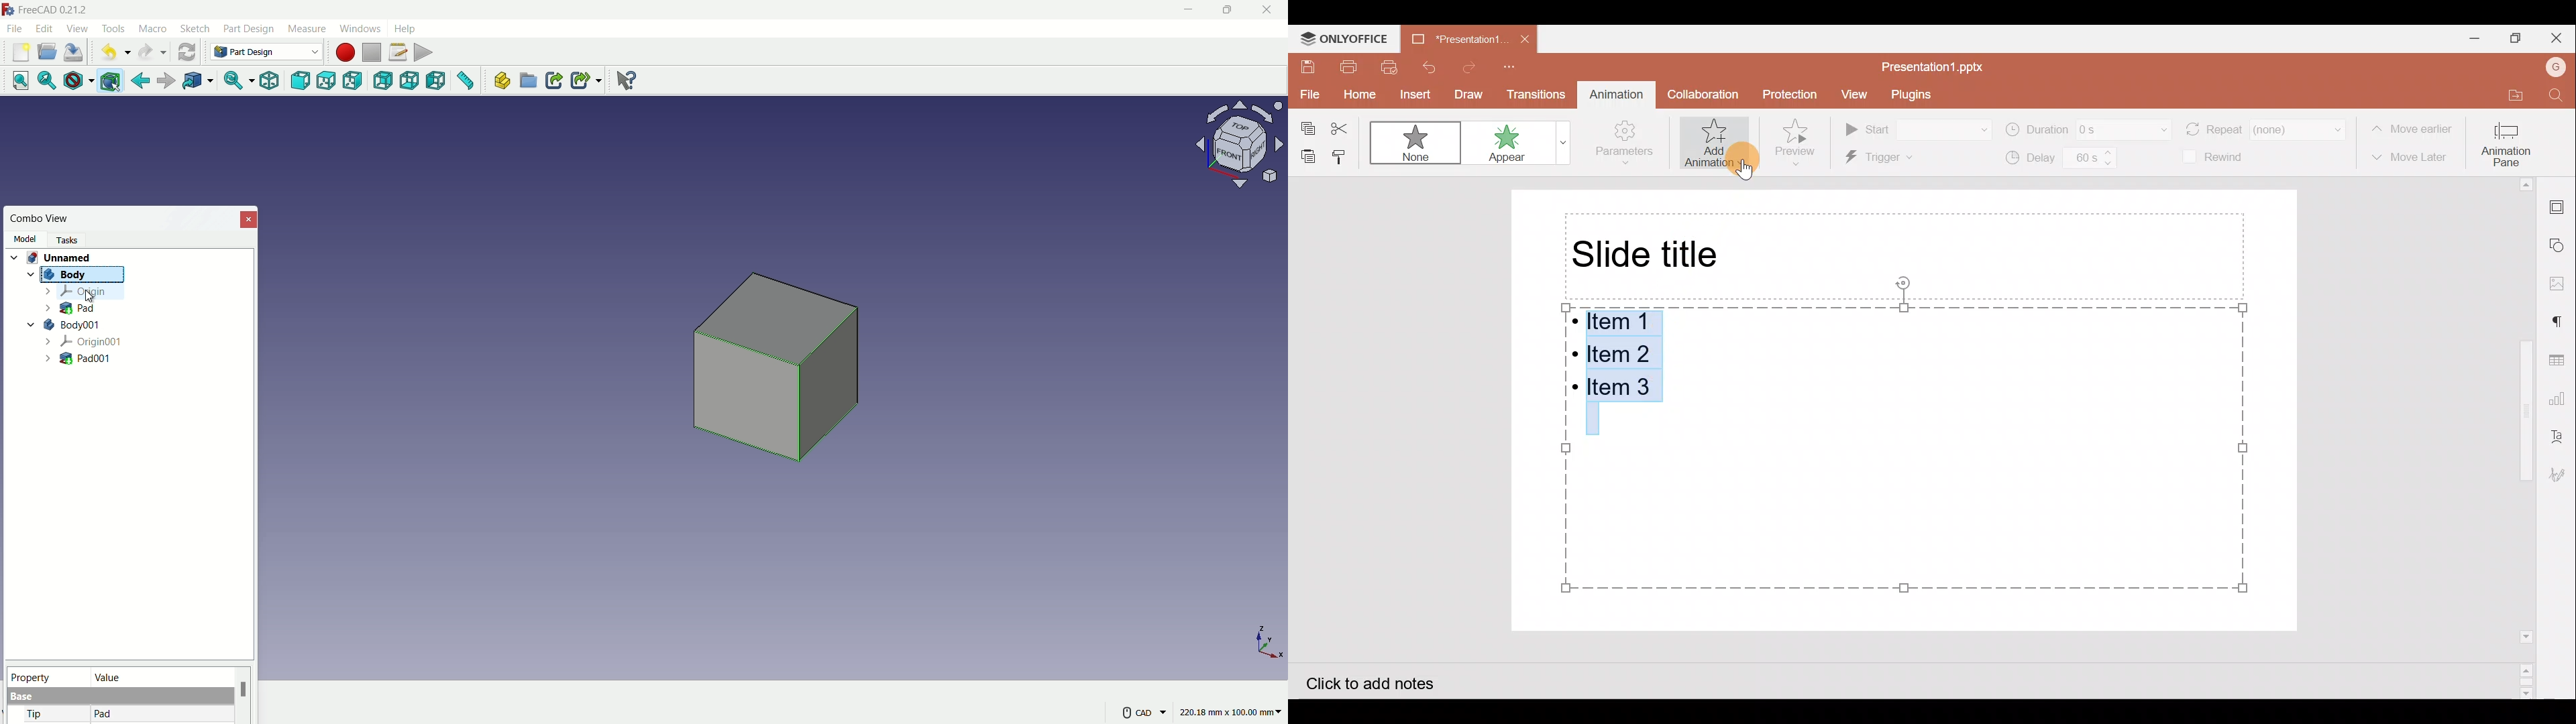 The width and height of the screenshot is (2576, 728). Describe the element at coordinates (16, 80) in the screenshot. I see `fit all` at that location.